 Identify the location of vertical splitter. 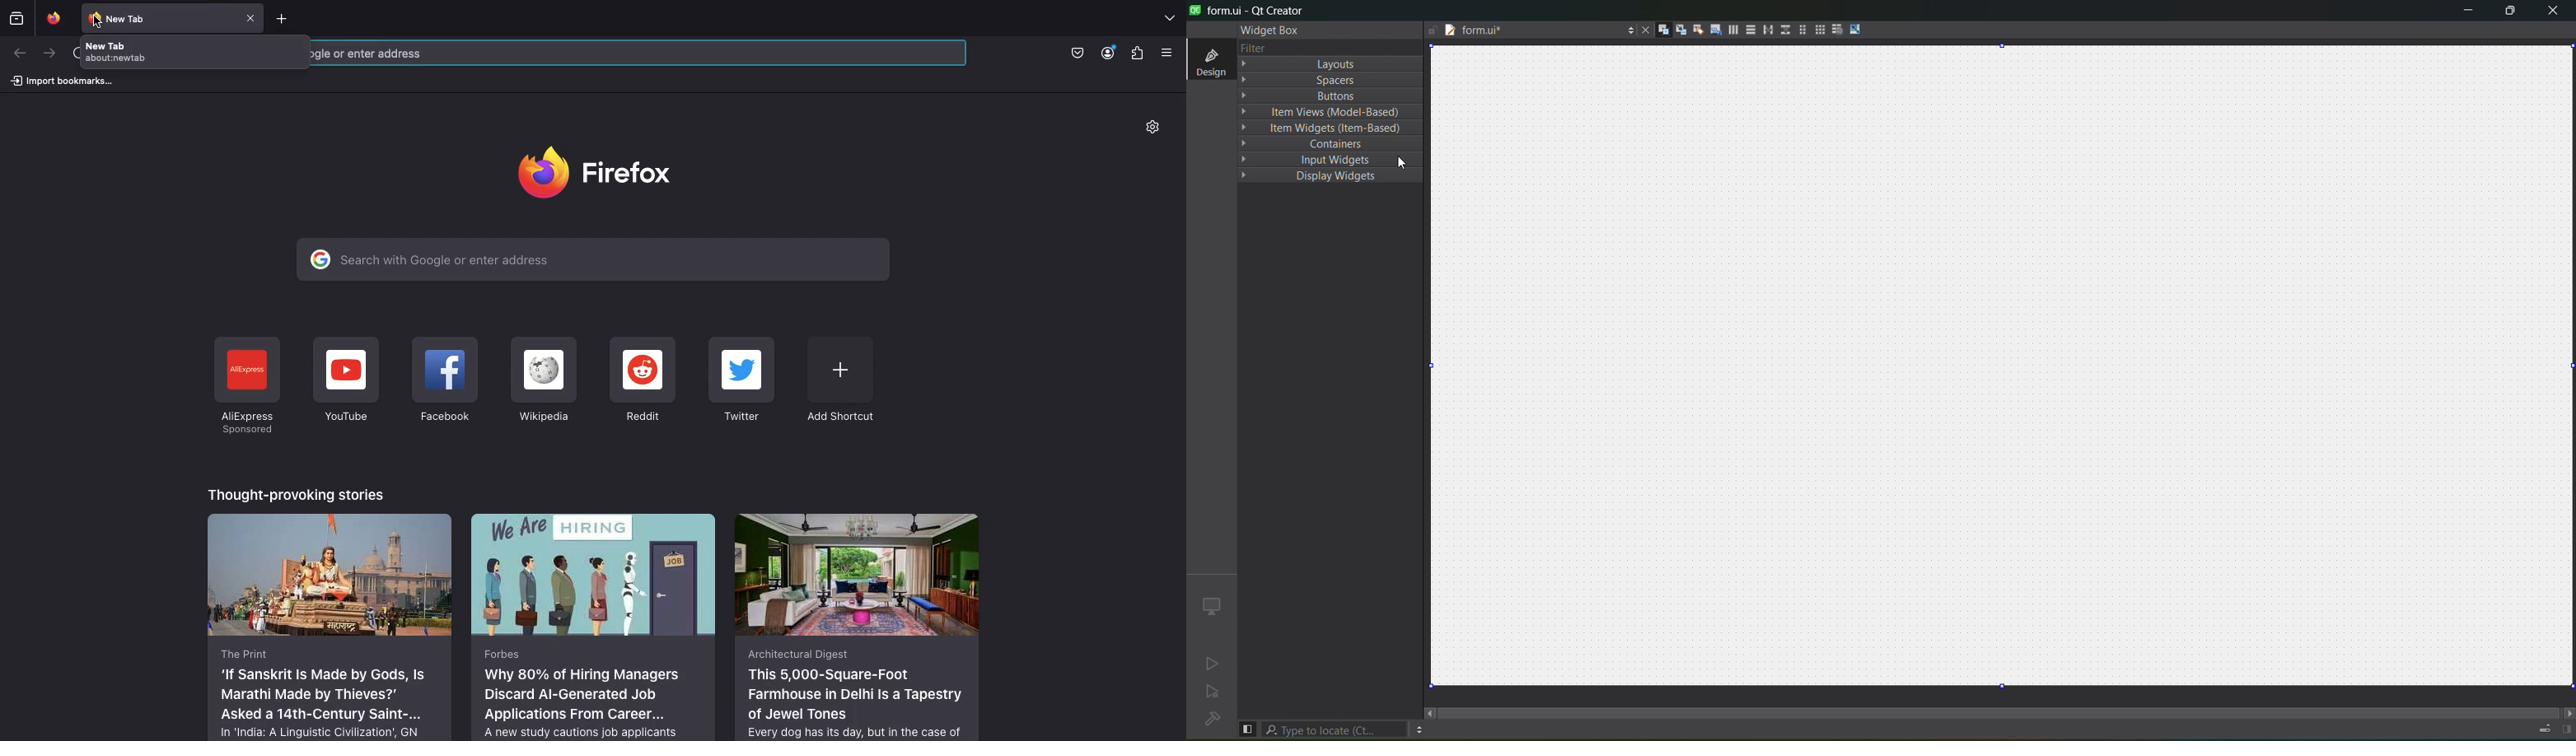
(1784, 30).